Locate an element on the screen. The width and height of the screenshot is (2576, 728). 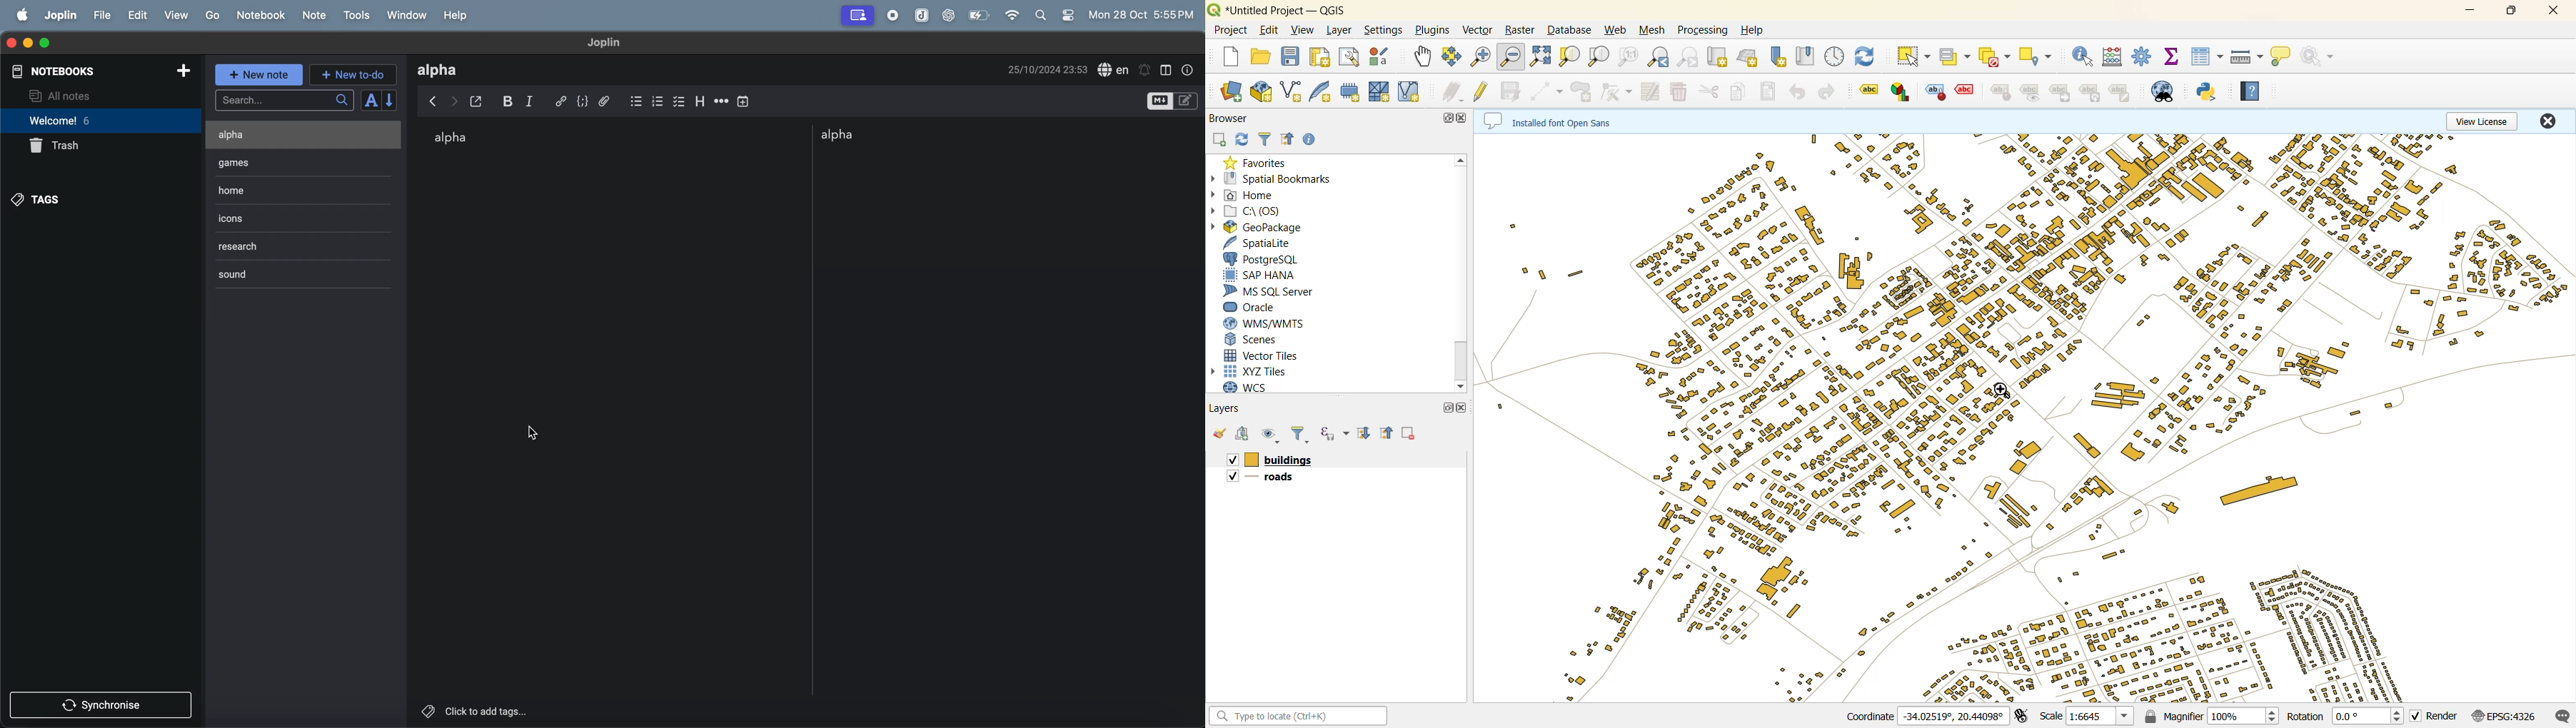
close is located at coordinates (2558, 11).